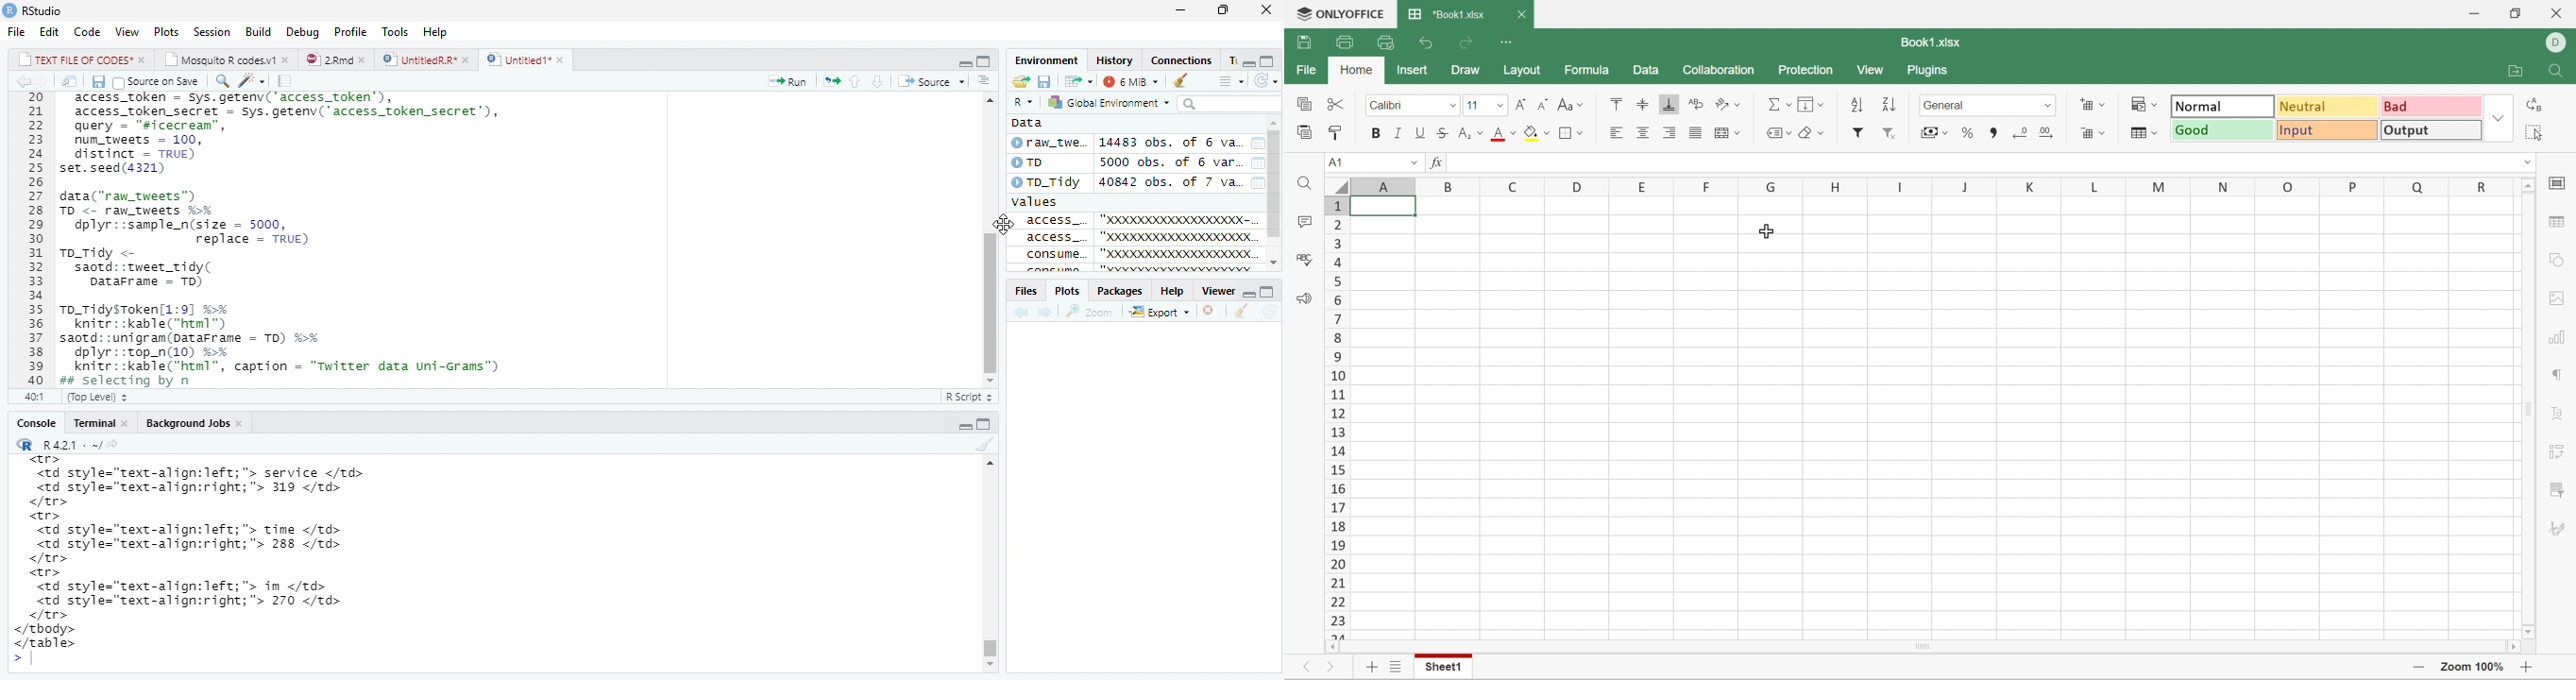  Describe the element at coordinates (16, 29) in the screenshot. I see `File` at that location.